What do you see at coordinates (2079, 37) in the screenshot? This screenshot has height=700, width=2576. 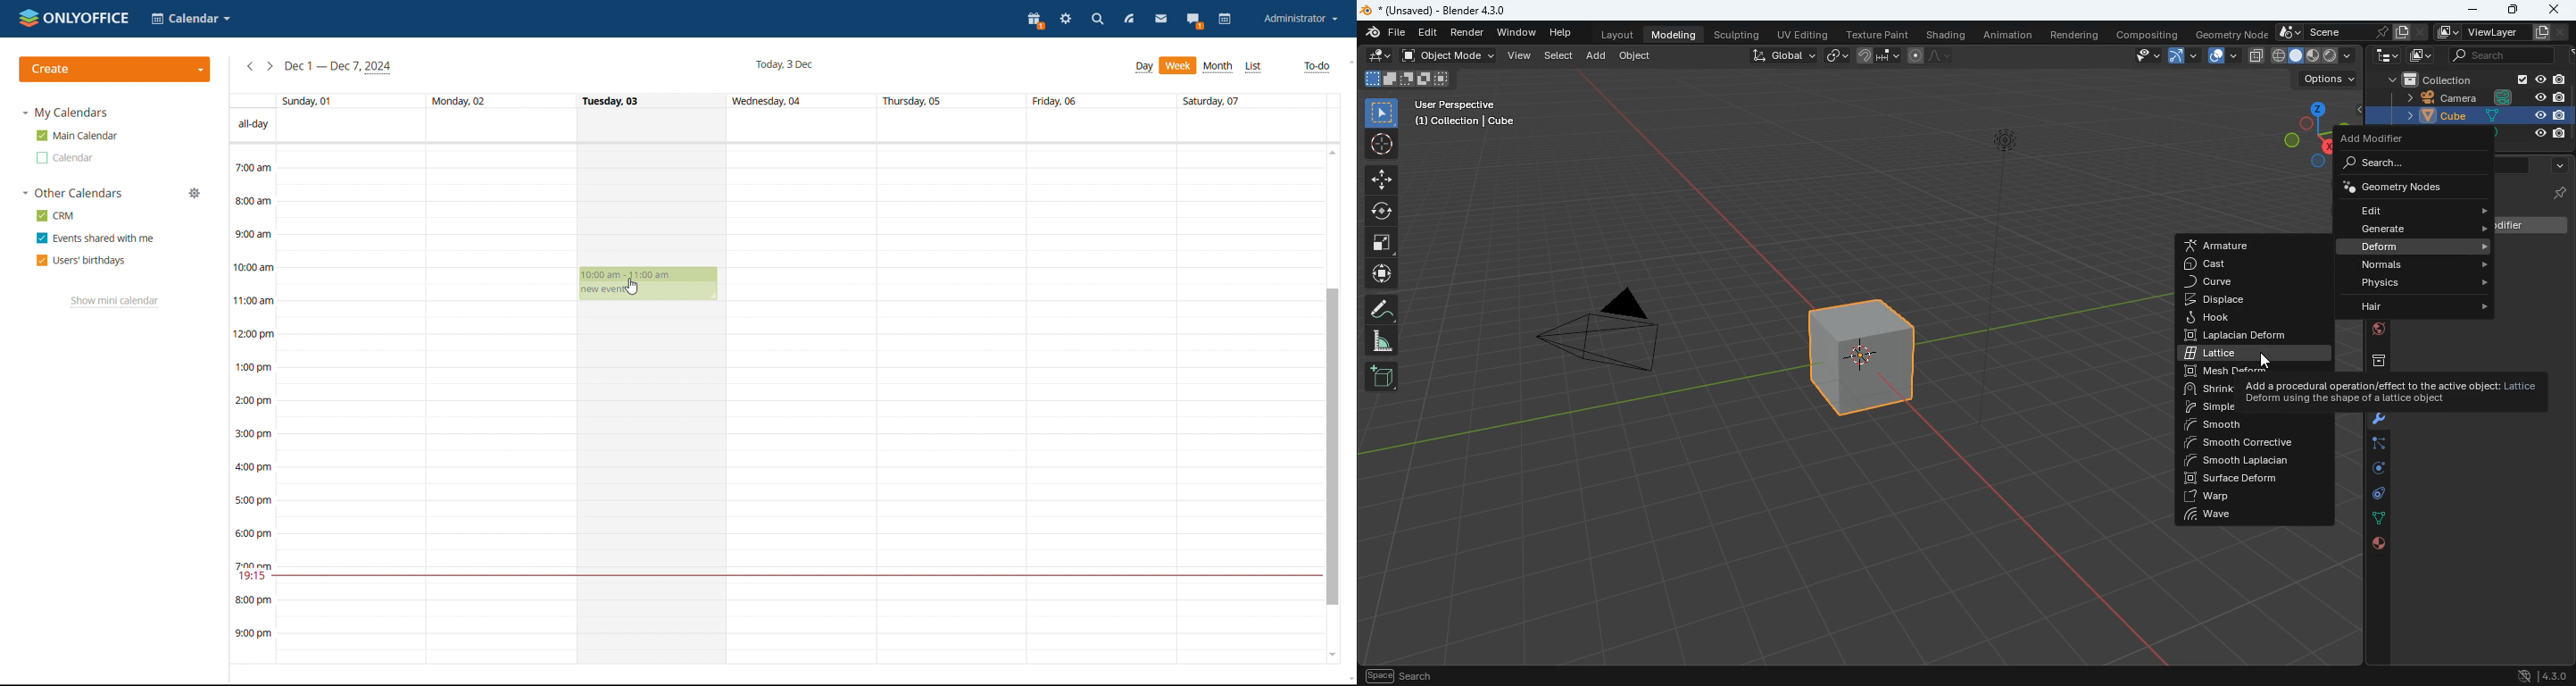 I see `rendering` at bounding box center [2079, 37].